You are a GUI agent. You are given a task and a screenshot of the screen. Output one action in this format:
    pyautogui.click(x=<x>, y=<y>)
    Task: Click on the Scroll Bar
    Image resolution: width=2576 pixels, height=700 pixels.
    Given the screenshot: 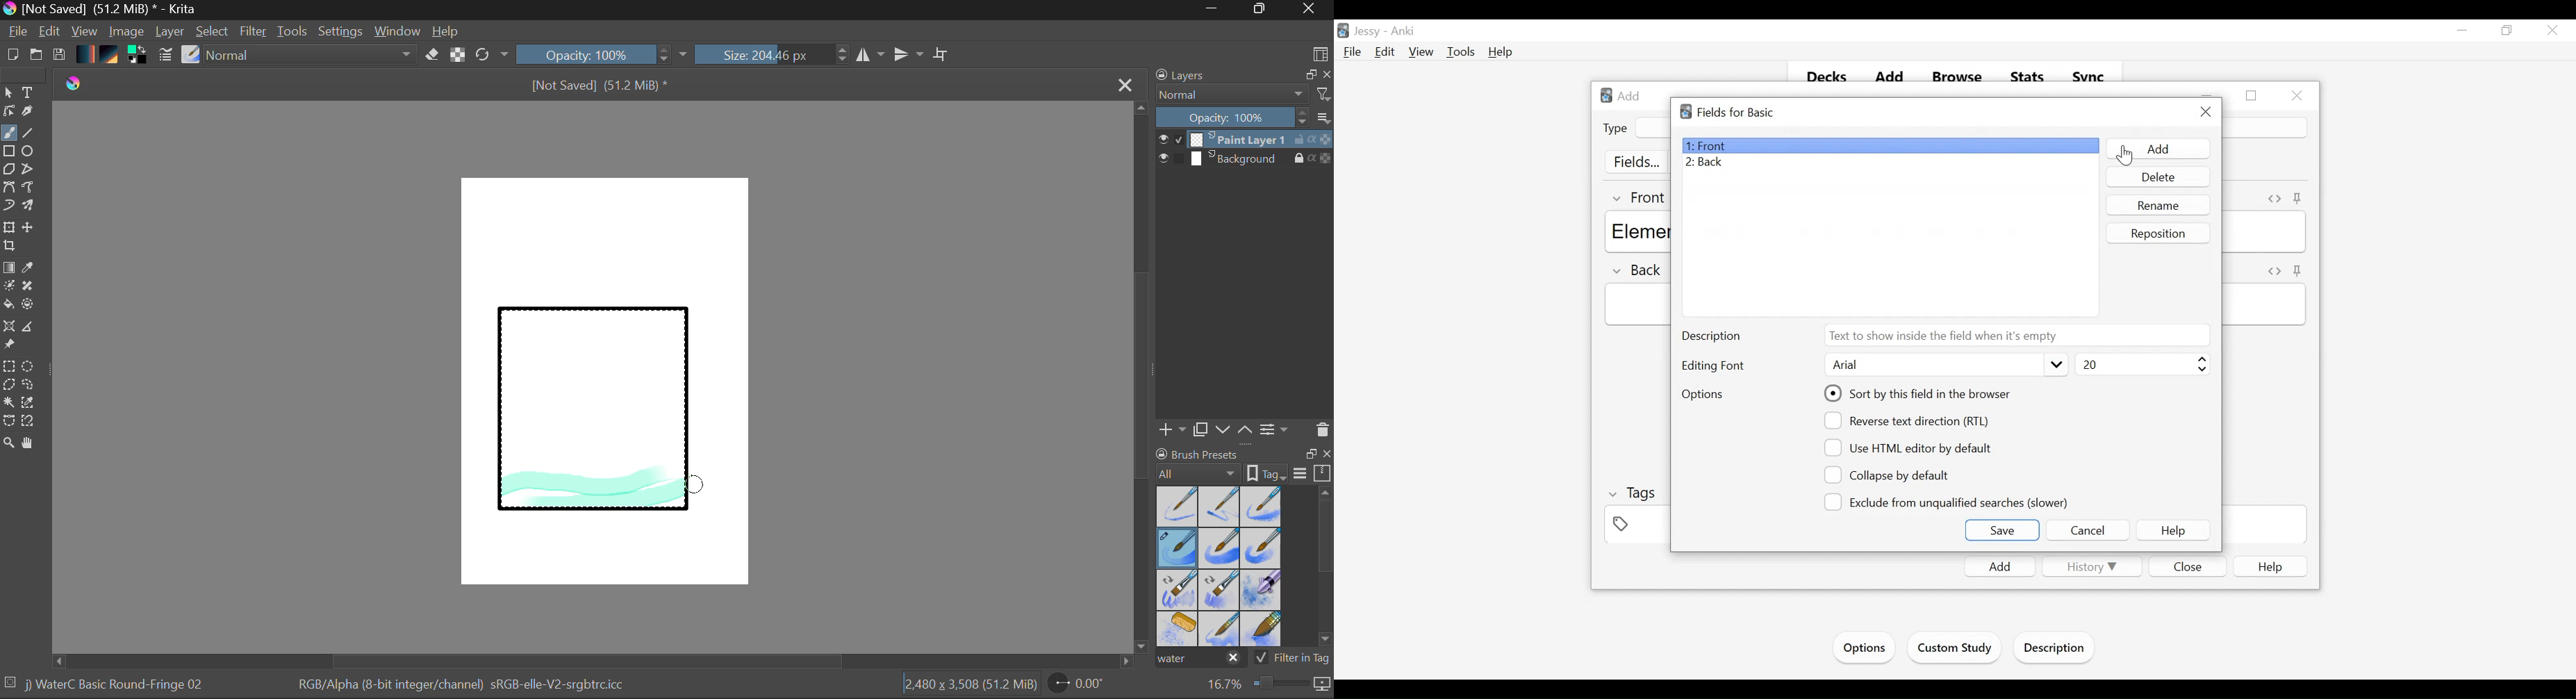 What is the action you would take?
    pyautogui.click(x=1326, y=569)
    